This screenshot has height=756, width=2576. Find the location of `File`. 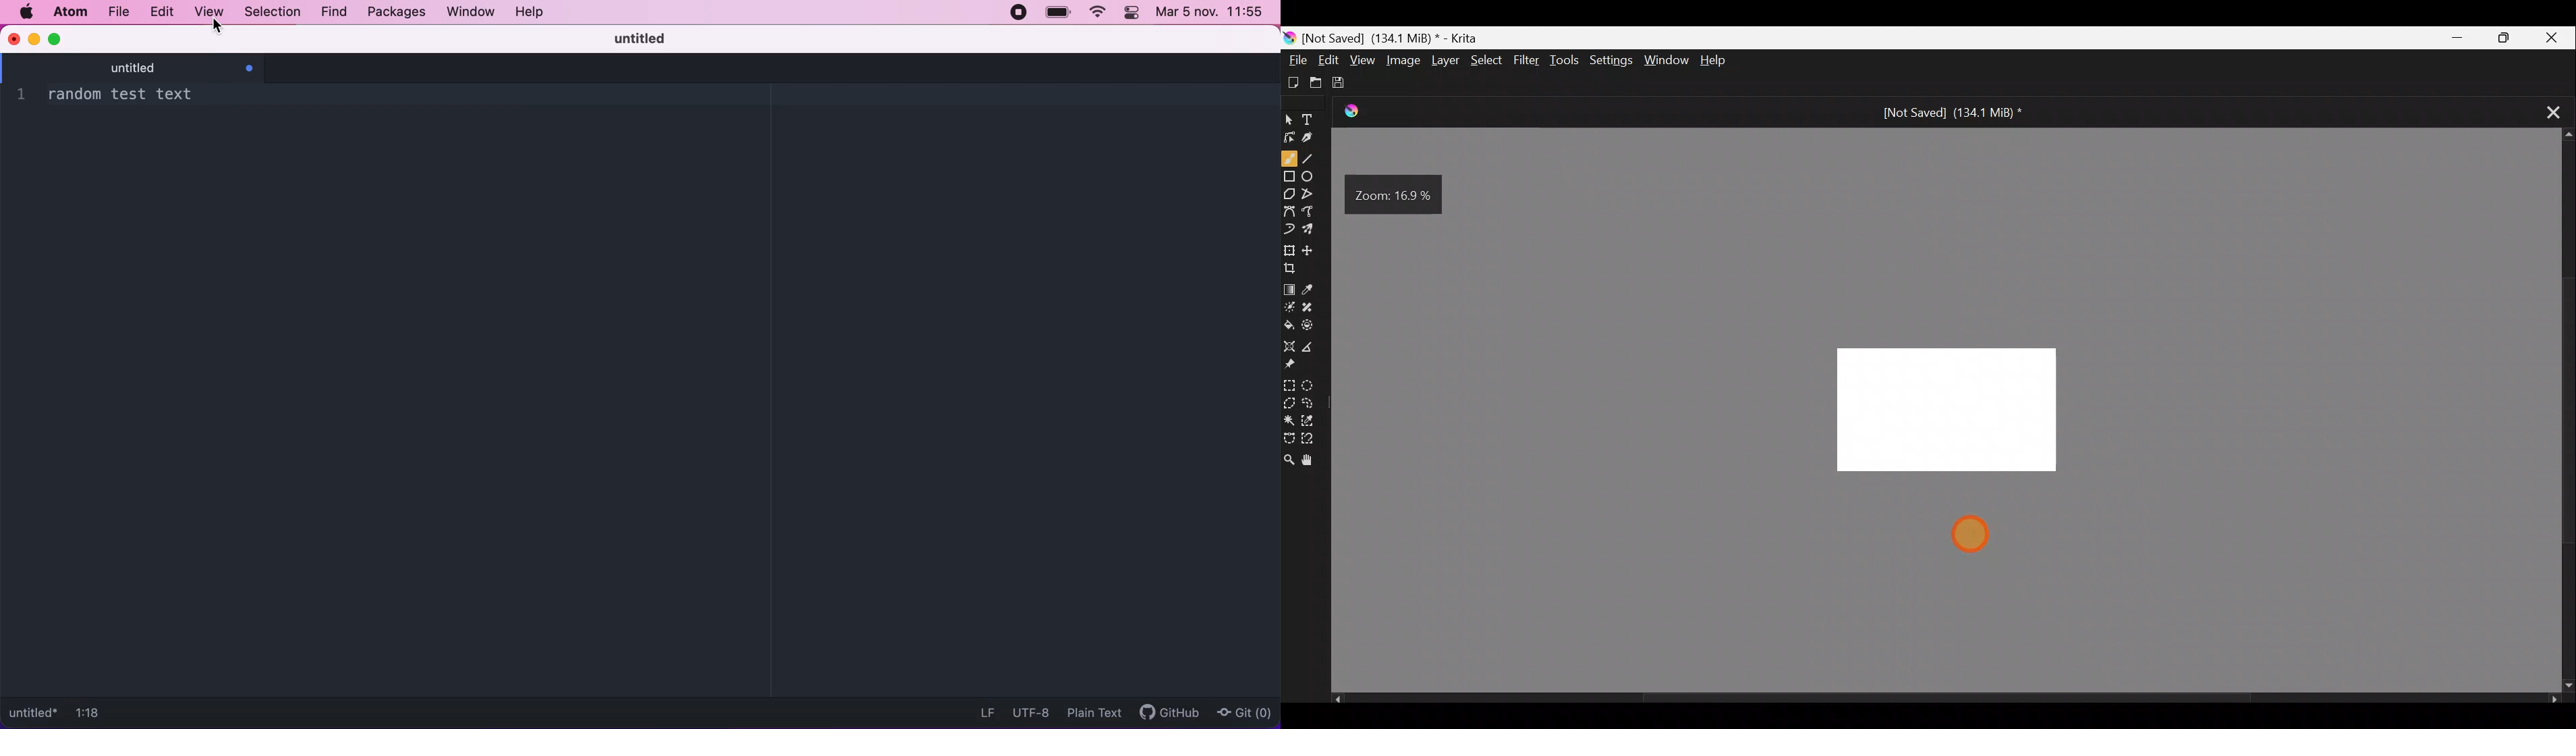

File is located at coordinates (1297, 58).